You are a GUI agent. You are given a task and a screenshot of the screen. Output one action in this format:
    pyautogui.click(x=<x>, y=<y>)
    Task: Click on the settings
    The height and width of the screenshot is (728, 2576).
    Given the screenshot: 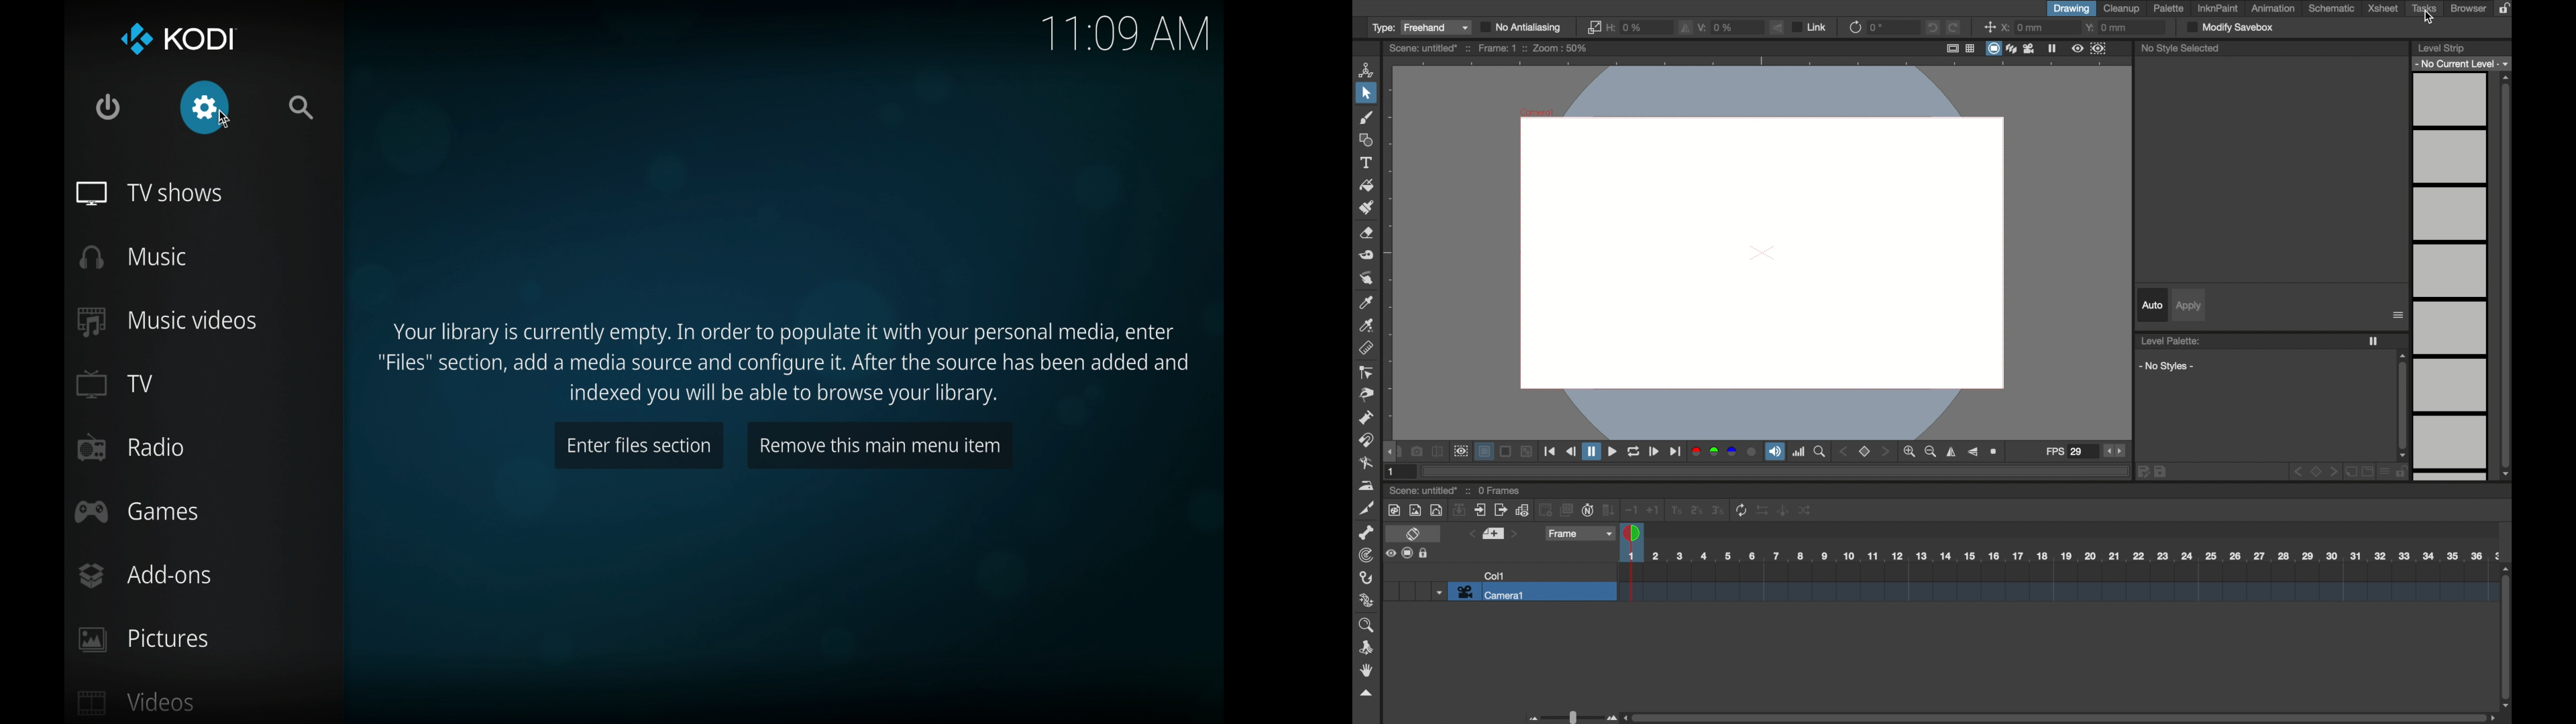 What is the action you would take?
    pyautogui.click(x=205, y=107)
    